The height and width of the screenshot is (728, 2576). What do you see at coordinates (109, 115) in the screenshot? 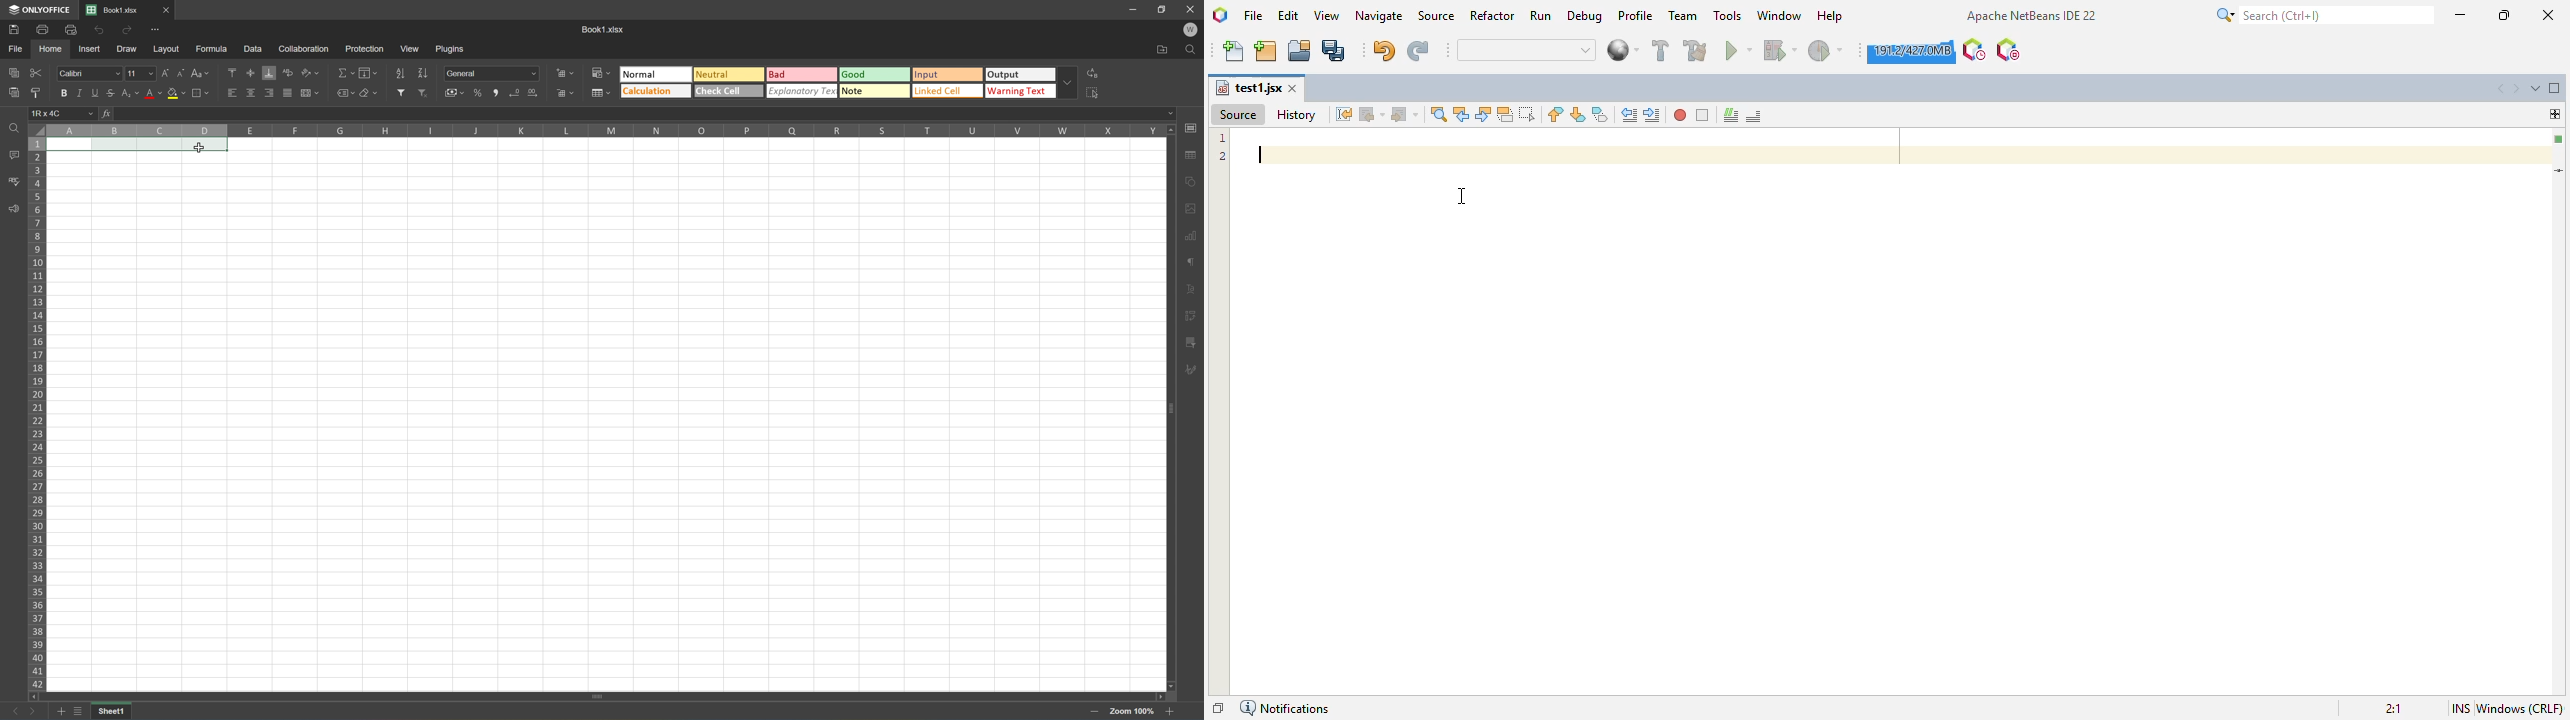
I see `fx` at bounding box center [109, 115].